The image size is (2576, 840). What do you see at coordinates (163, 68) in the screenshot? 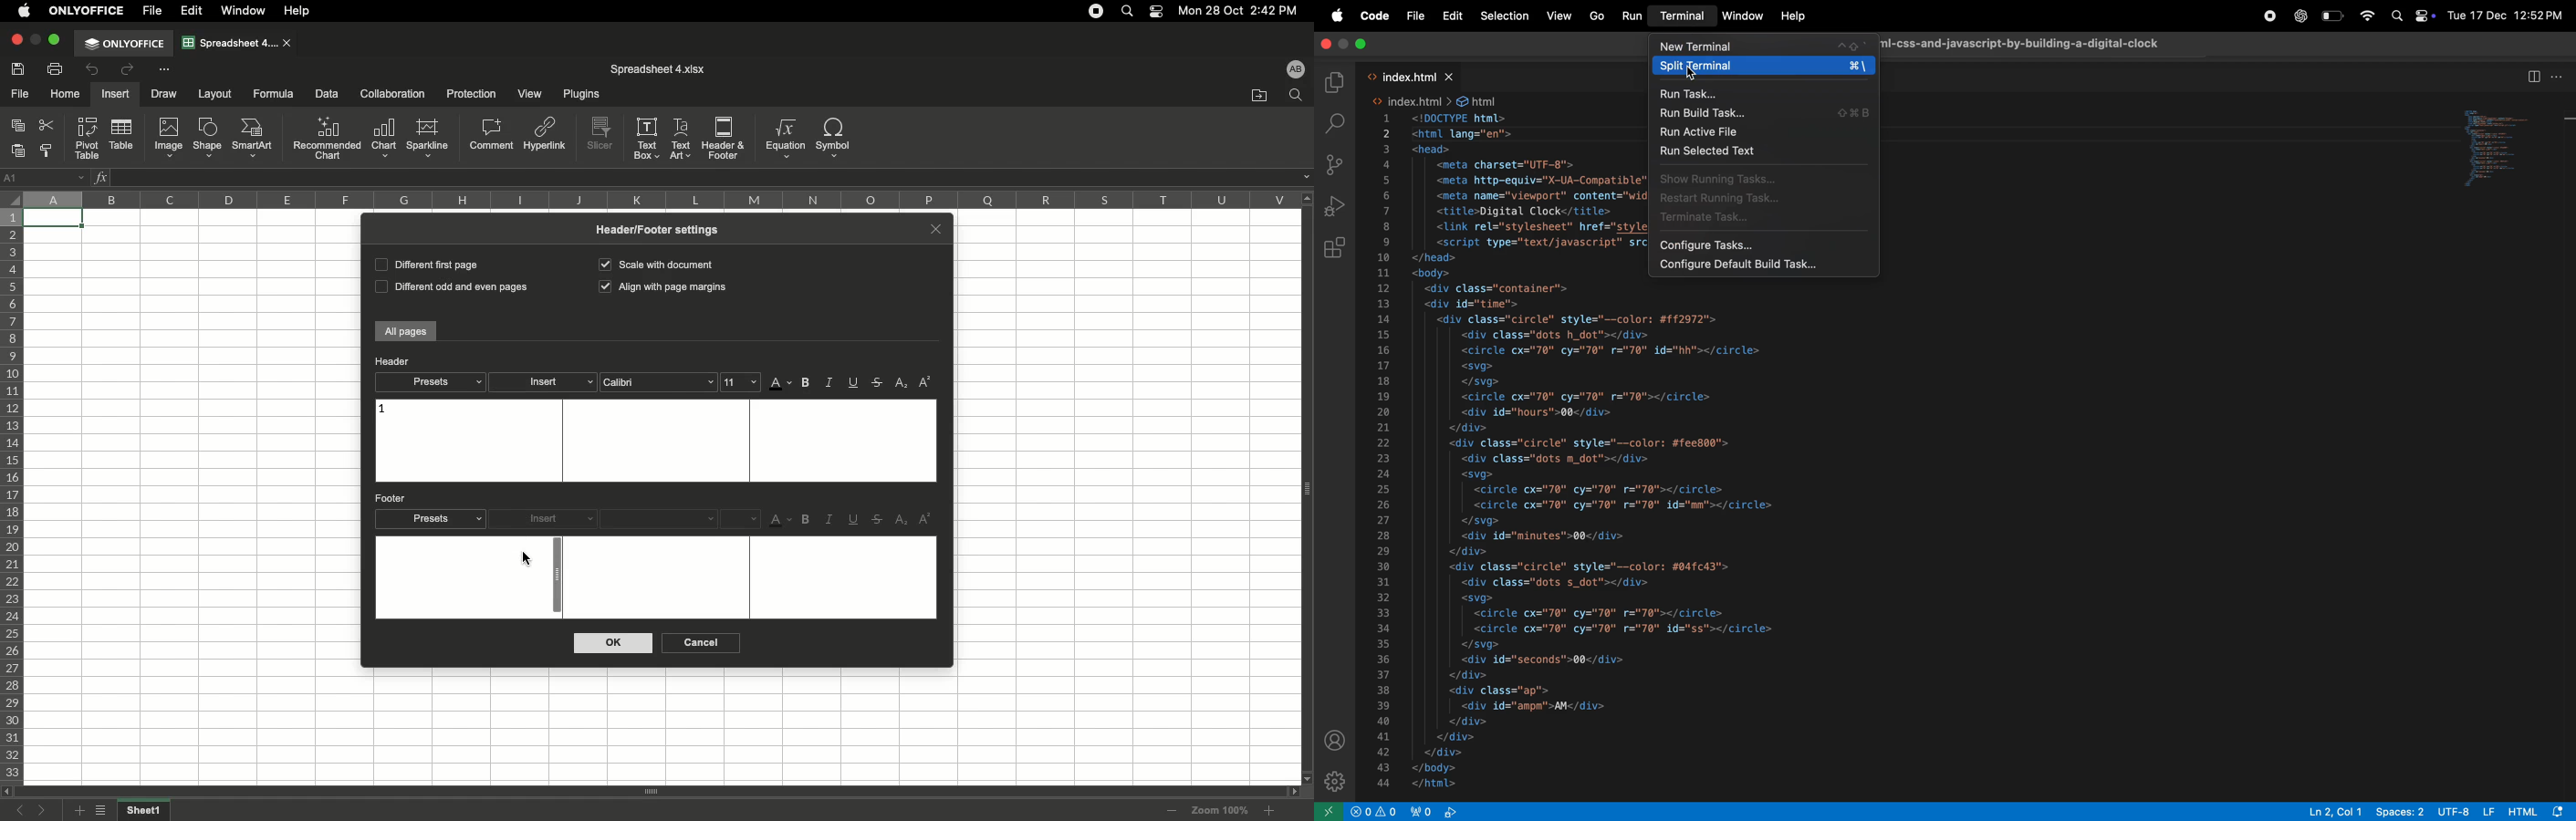
I see `Customize tool bar` at bounding box center [163, 68].